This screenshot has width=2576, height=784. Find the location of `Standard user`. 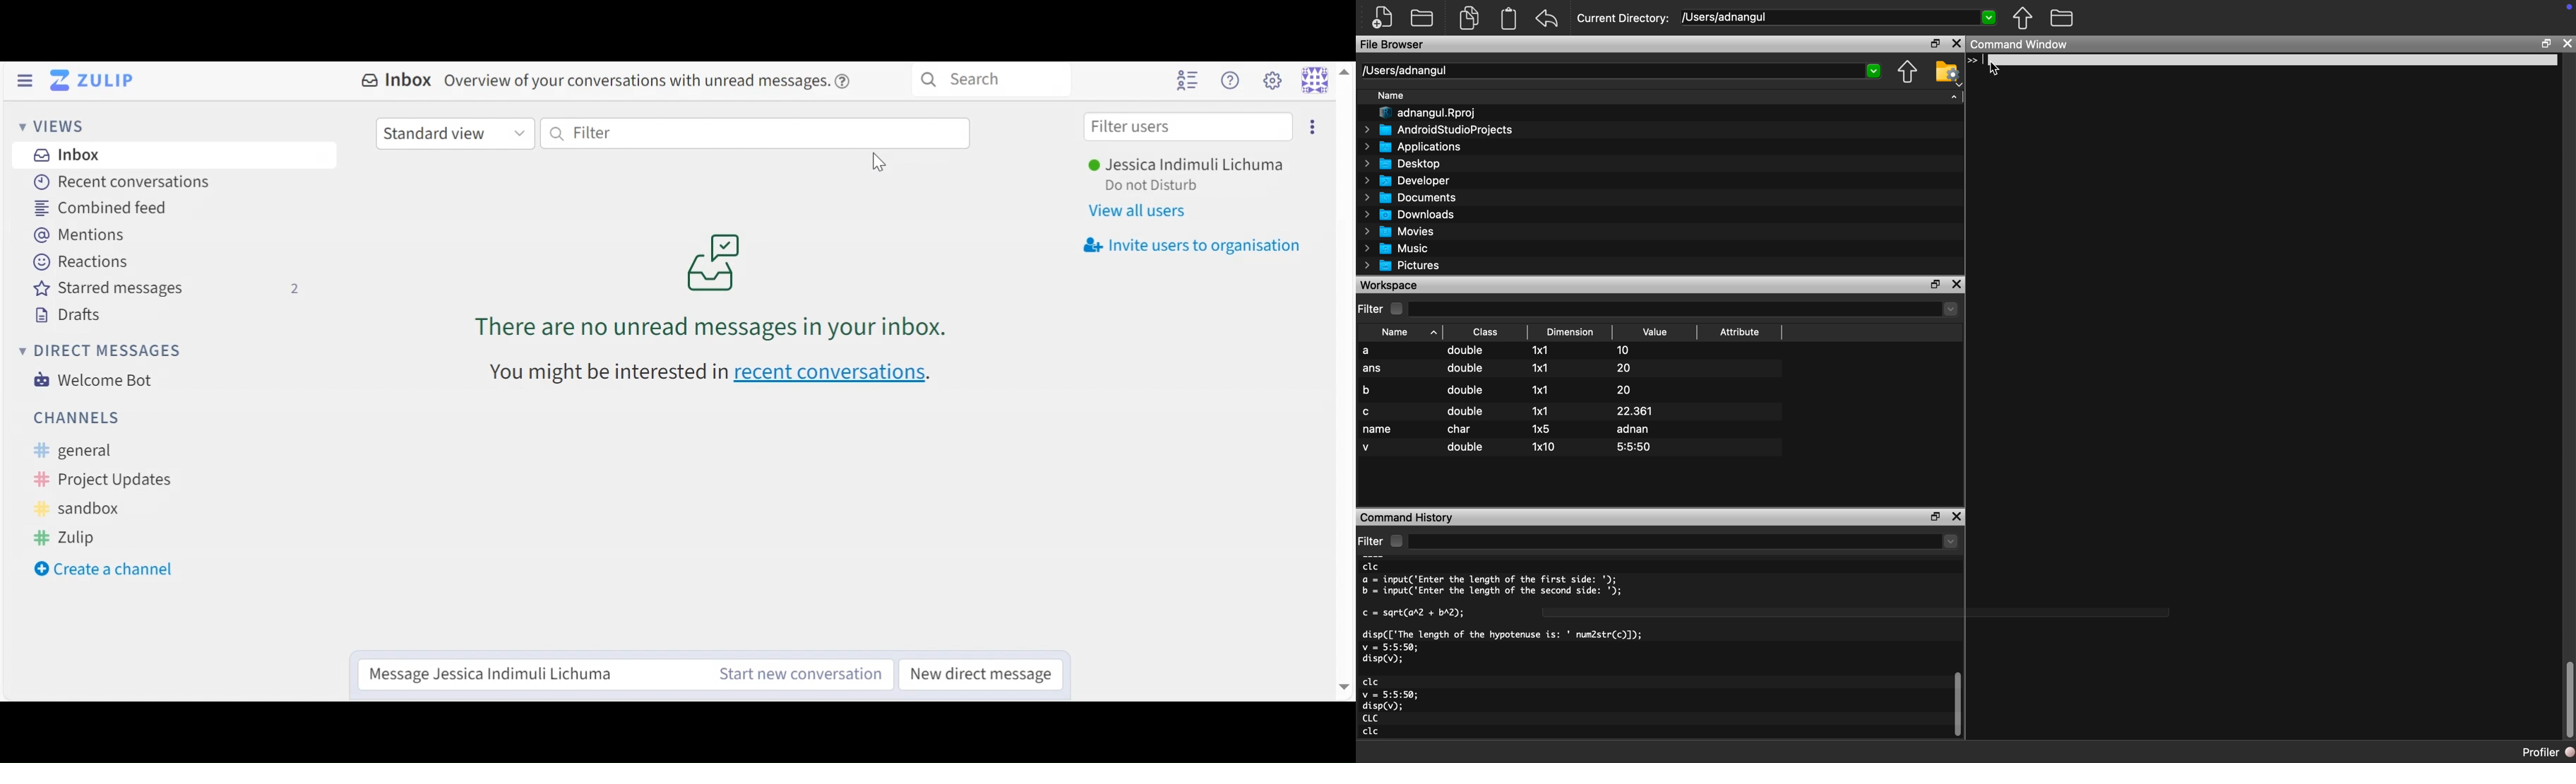

Standard user is located at coordinates (454, 133).